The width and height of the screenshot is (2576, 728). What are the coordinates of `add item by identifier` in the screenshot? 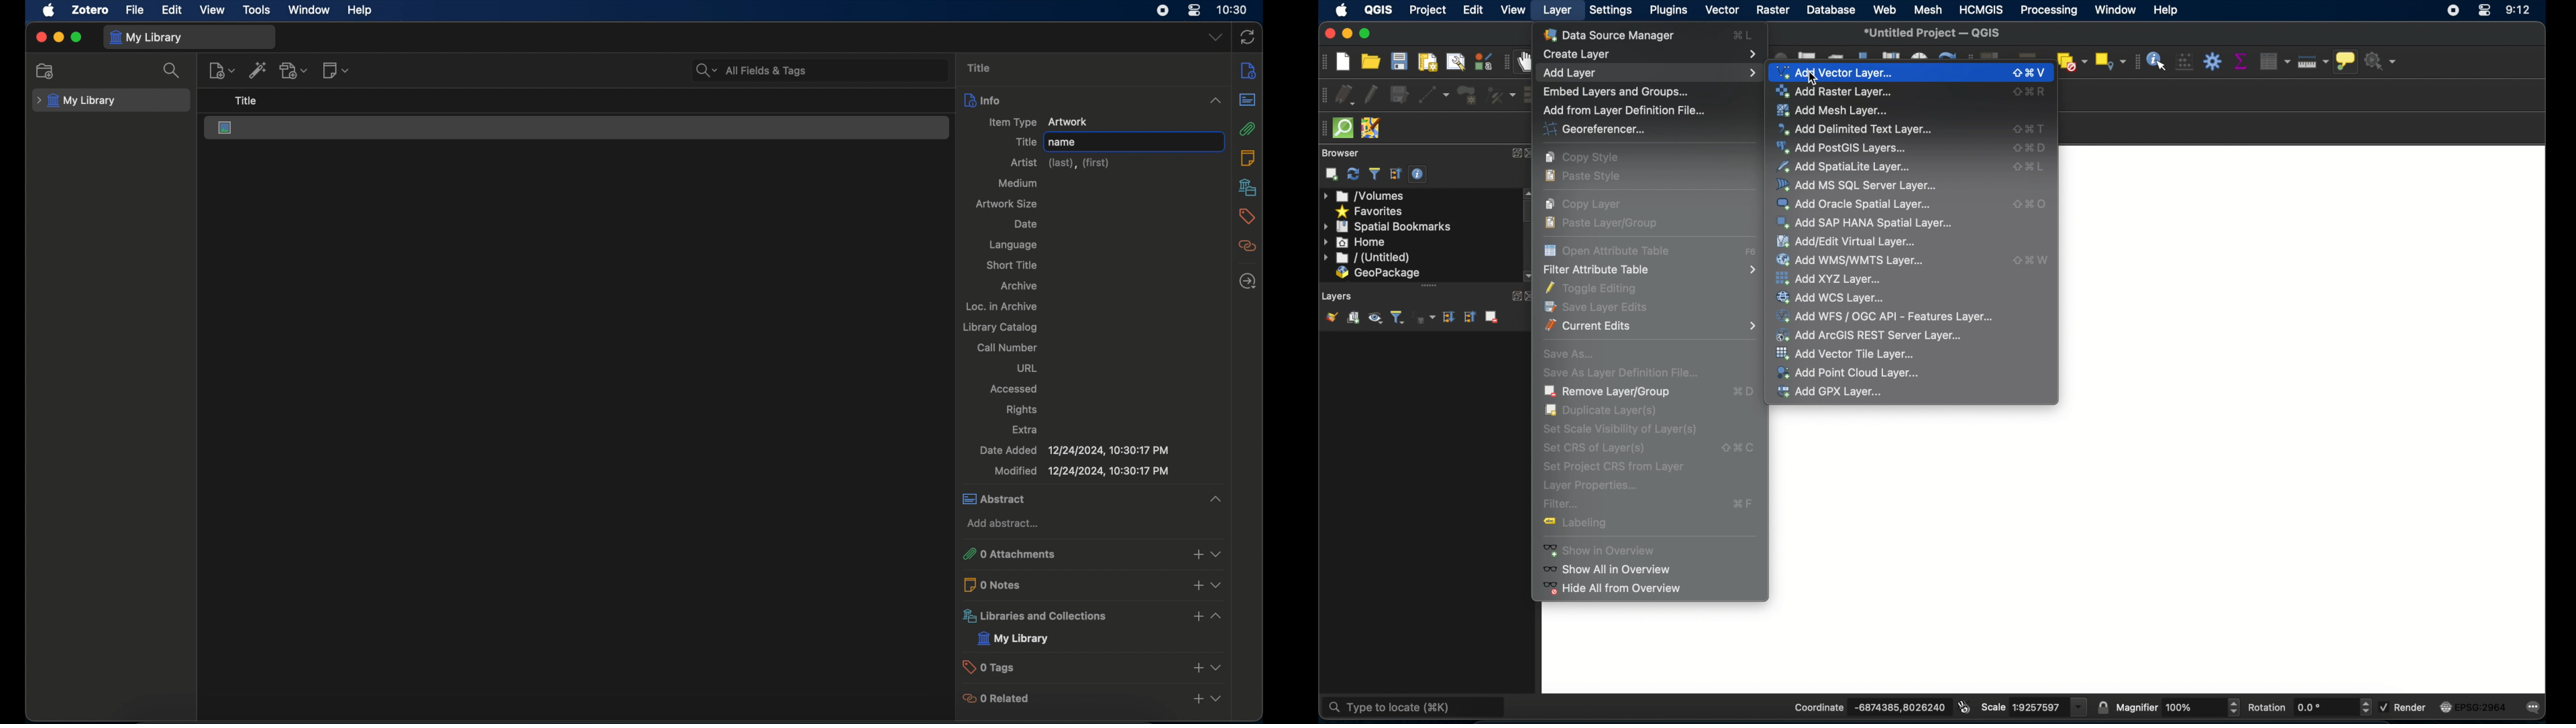 It's located at (258, 70).